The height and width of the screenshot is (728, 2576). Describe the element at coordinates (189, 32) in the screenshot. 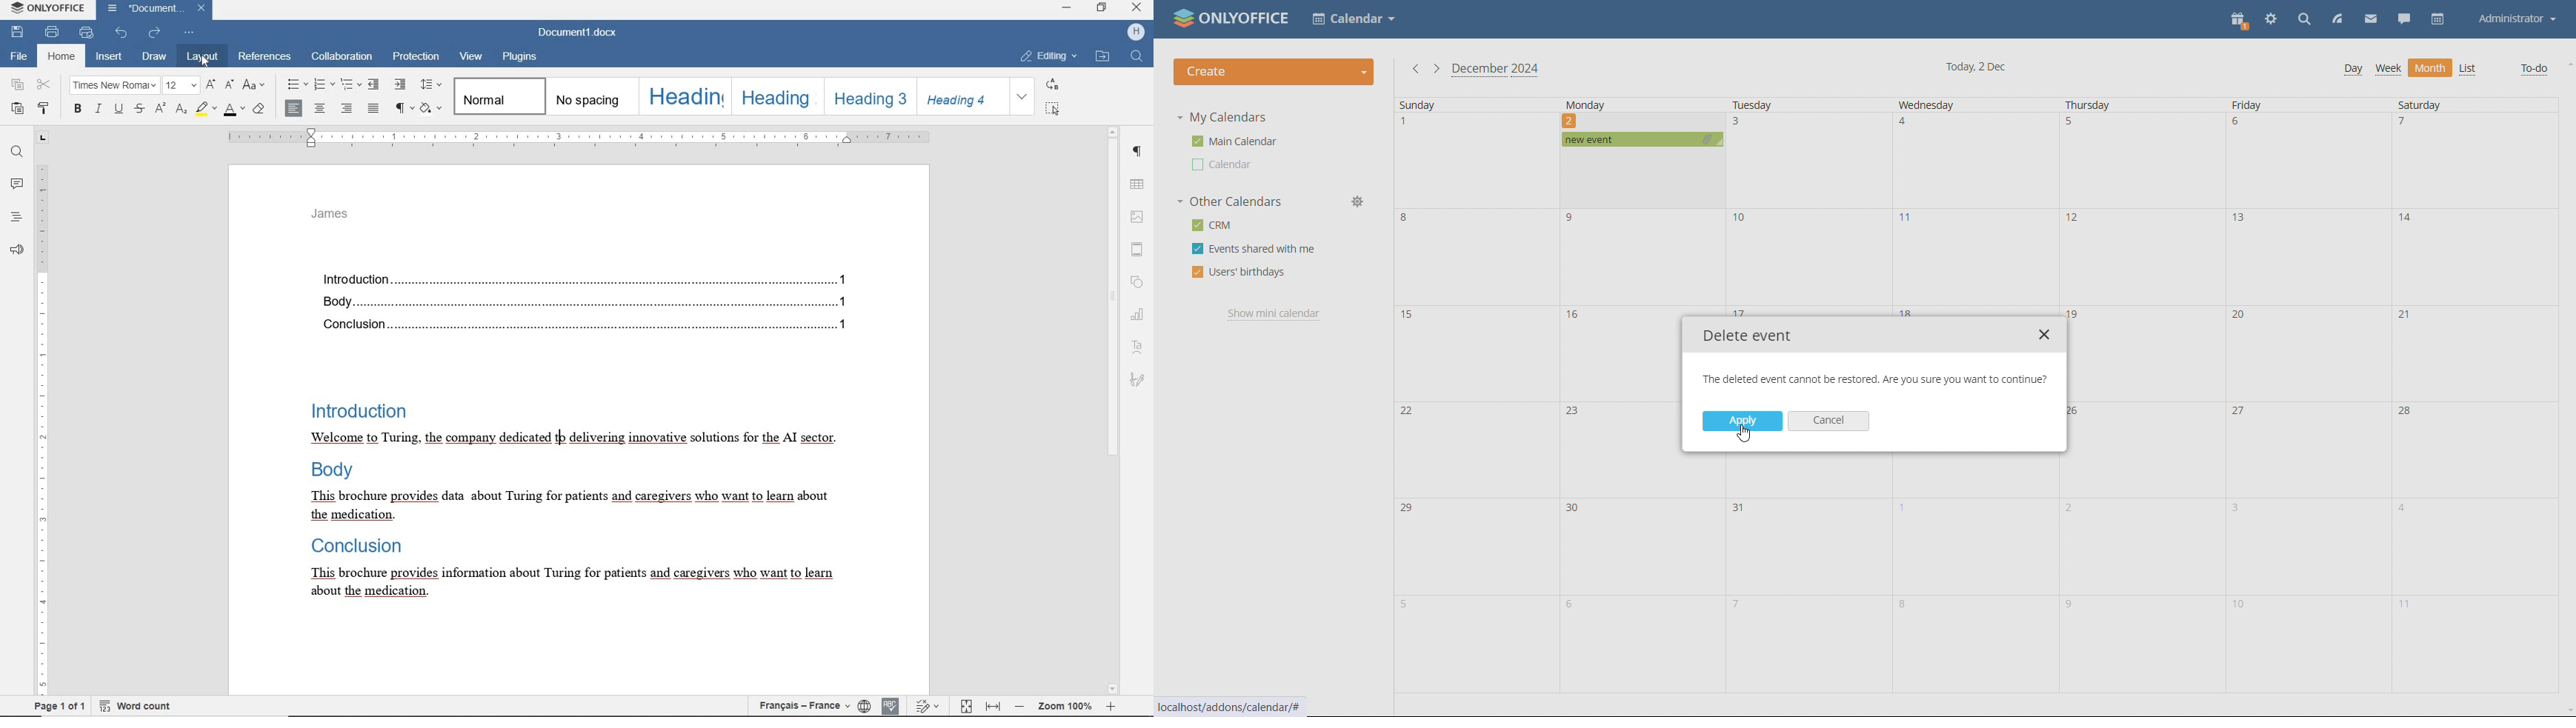

I see `customize quick access toolbar` at that location.